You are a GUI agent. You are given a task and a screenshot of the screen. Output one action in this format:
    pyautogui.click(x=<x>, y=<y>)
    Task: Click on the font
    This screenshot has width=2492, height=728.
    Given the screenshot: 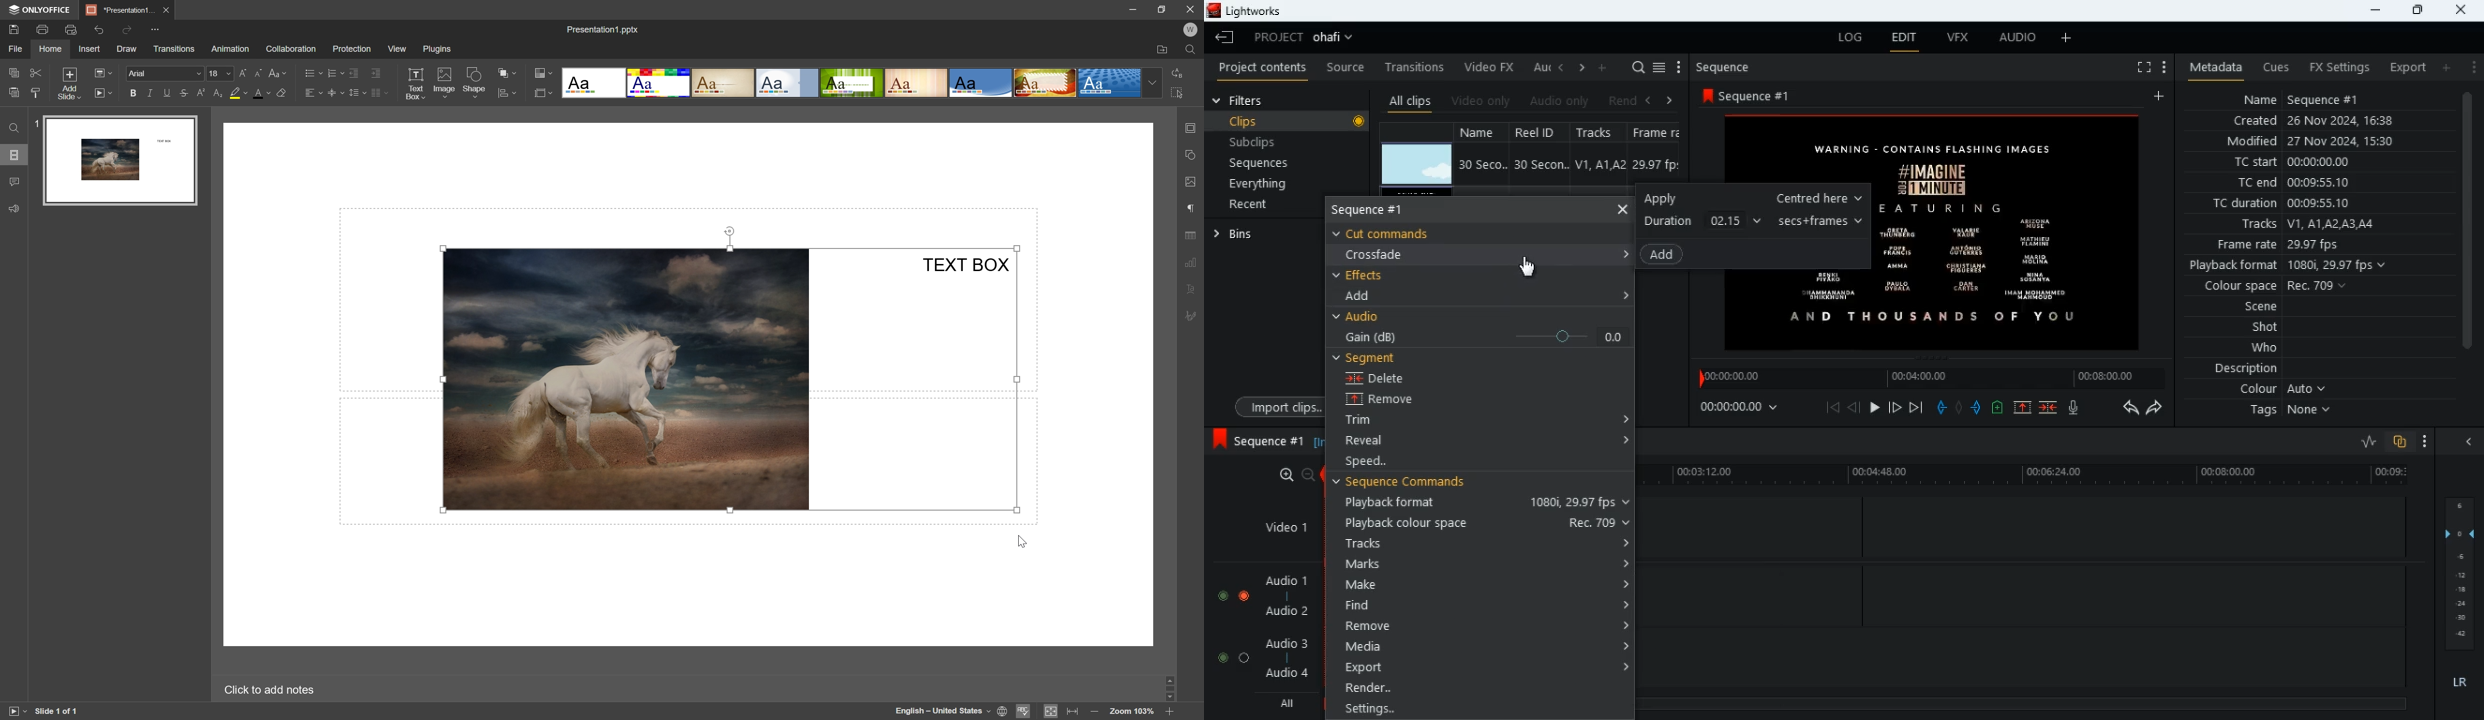 What is the action you would take?
    pyautogui.click(x=163, y=72)
    